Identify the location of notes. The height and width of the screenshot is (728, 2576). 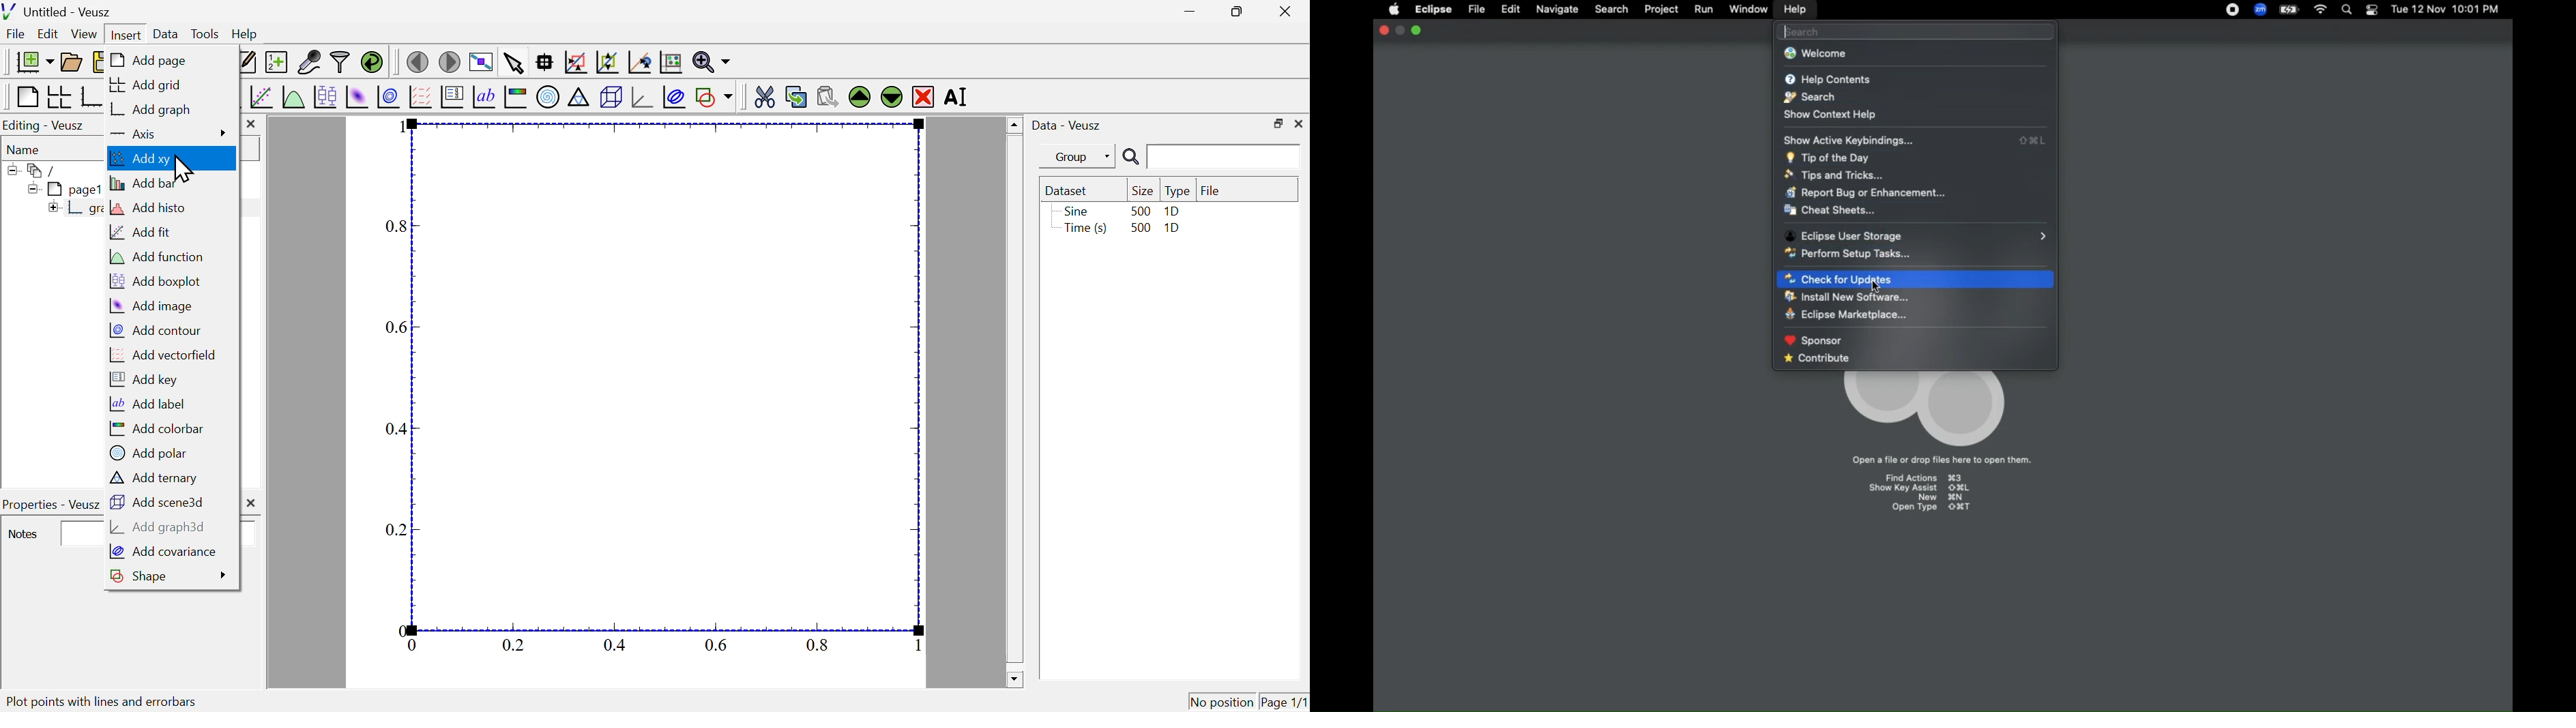
(24, 535).